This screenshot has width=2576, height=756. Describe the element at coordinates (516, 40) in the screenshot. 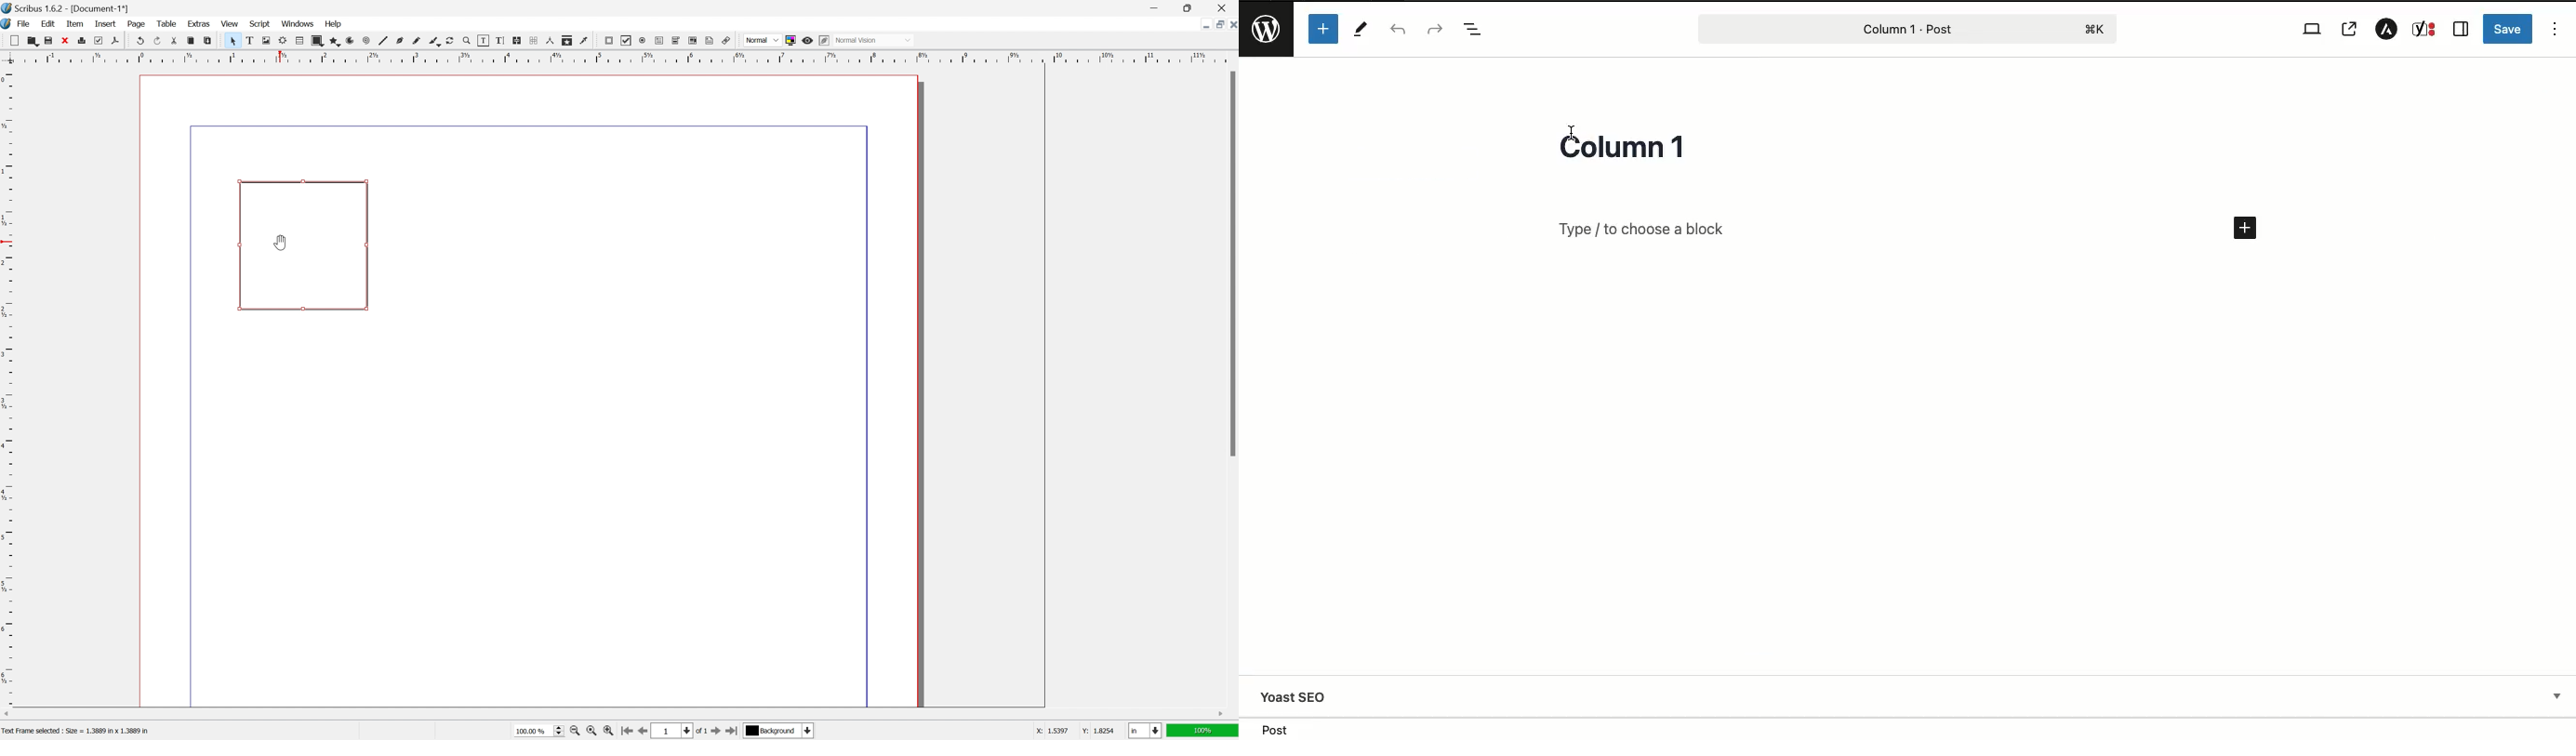

I see `link text frames` at that location.